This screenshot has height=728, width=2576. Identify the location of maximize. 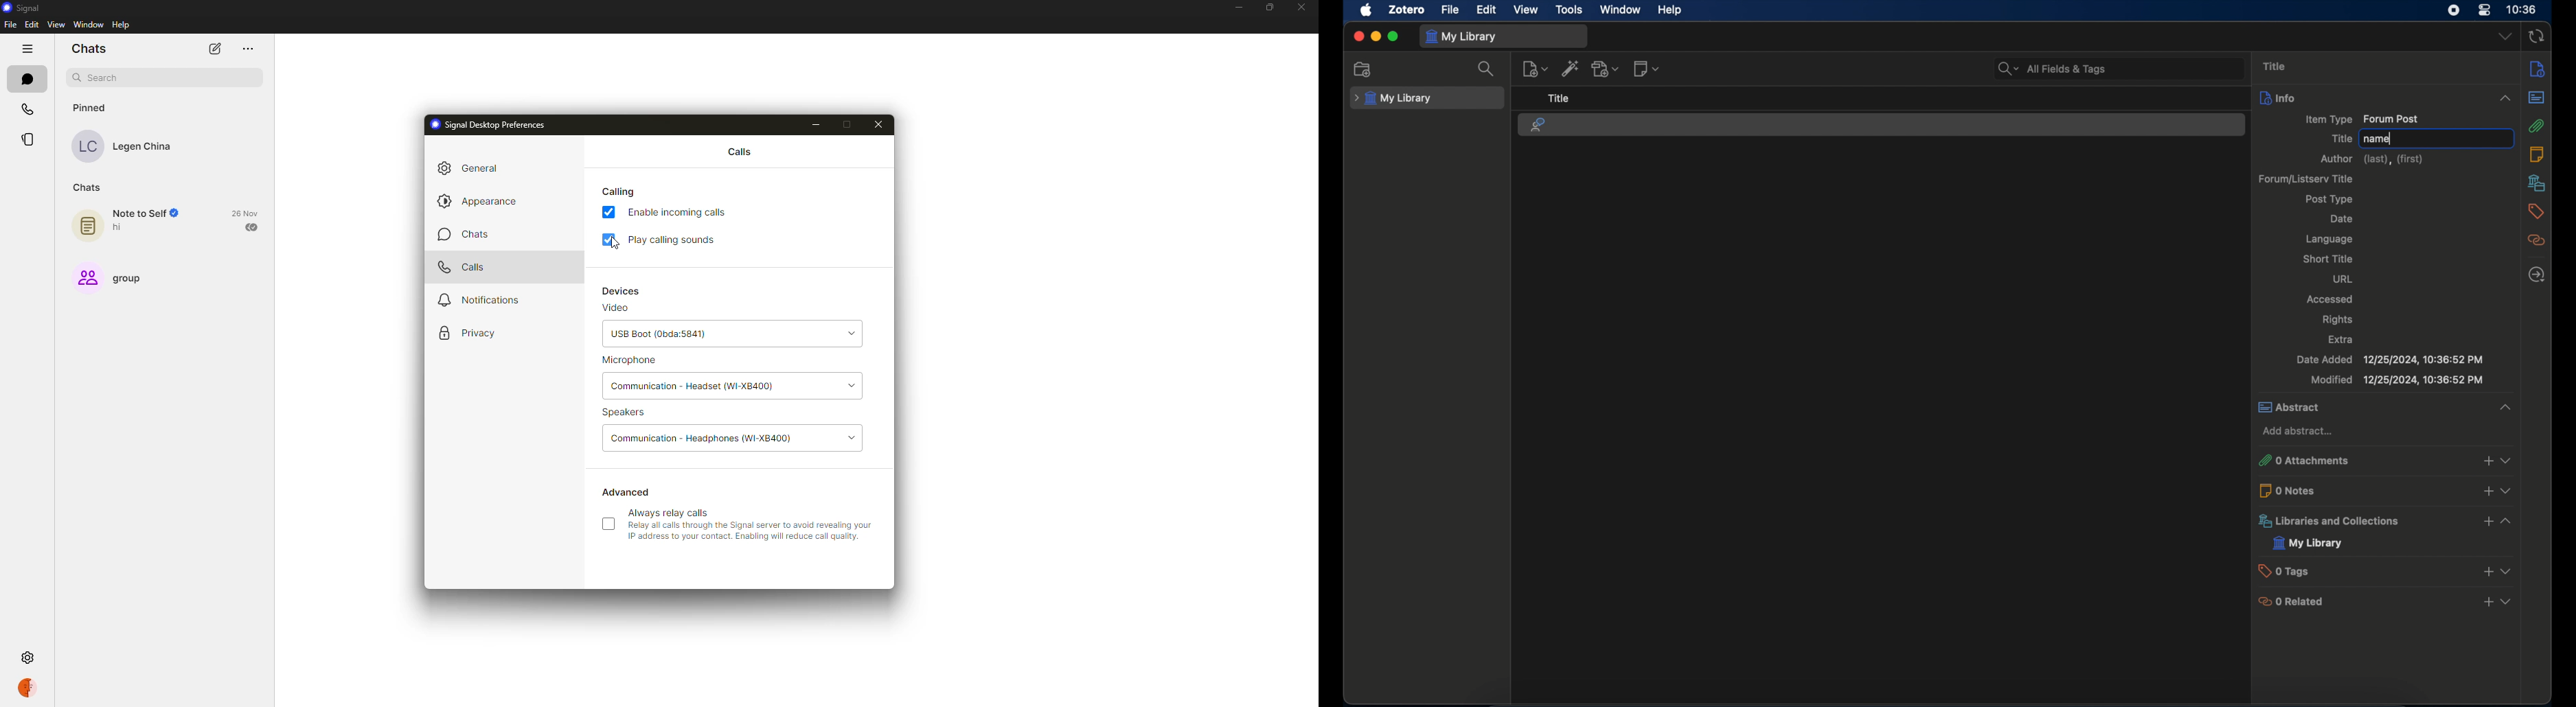
(1269, 8).